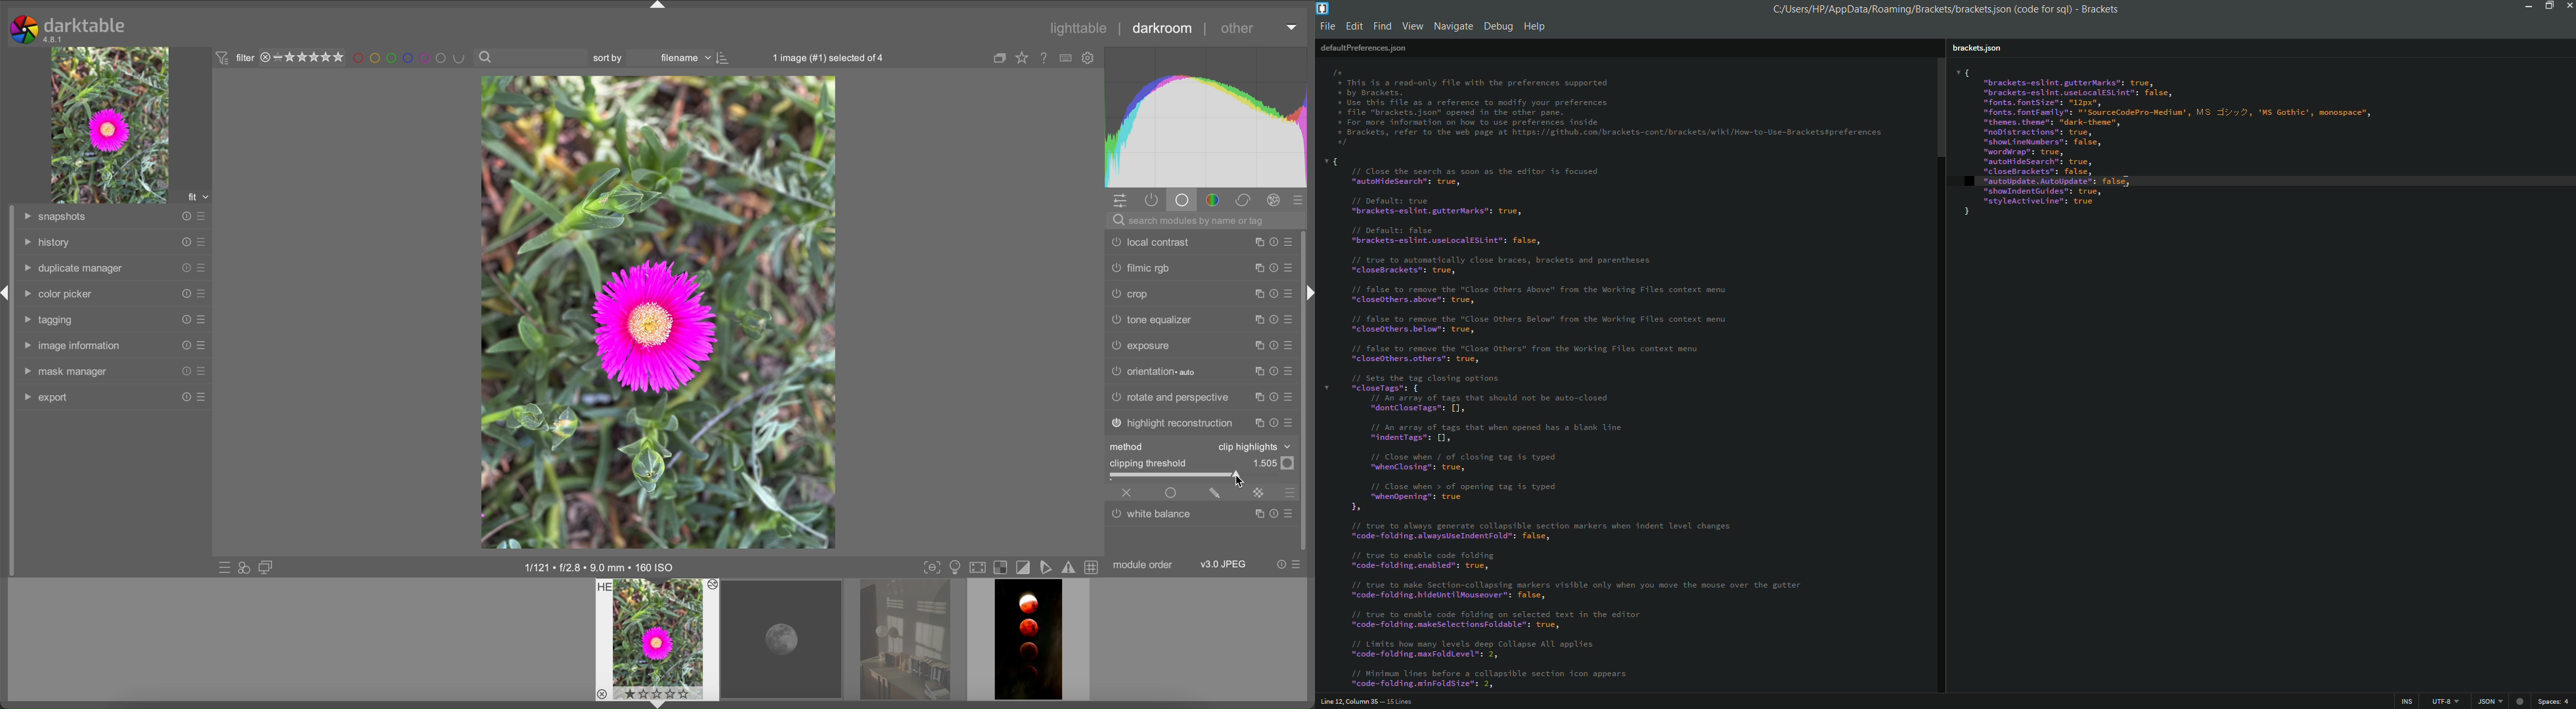 This screenshot has height=728, width=2576. I want to click on correct, so click(1243, 200).